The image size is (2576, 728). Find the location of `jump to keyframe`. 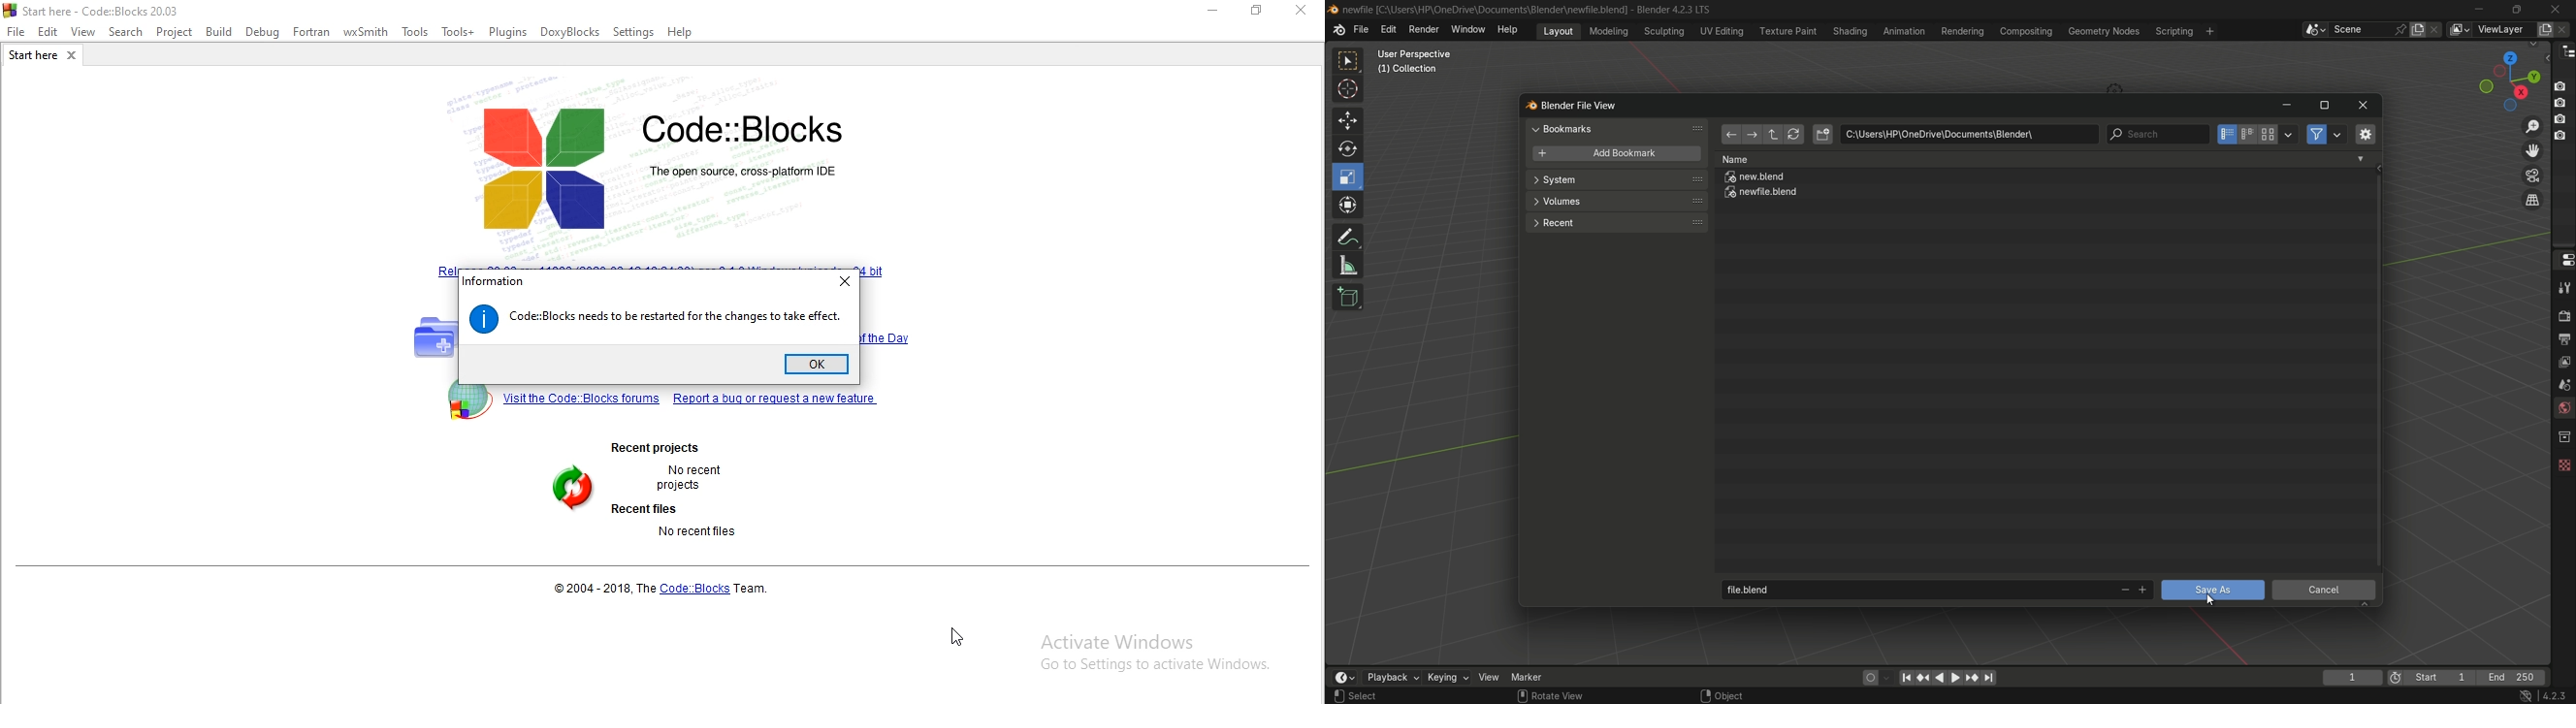

jump to keyframe is located at coordinates (1972, 677).